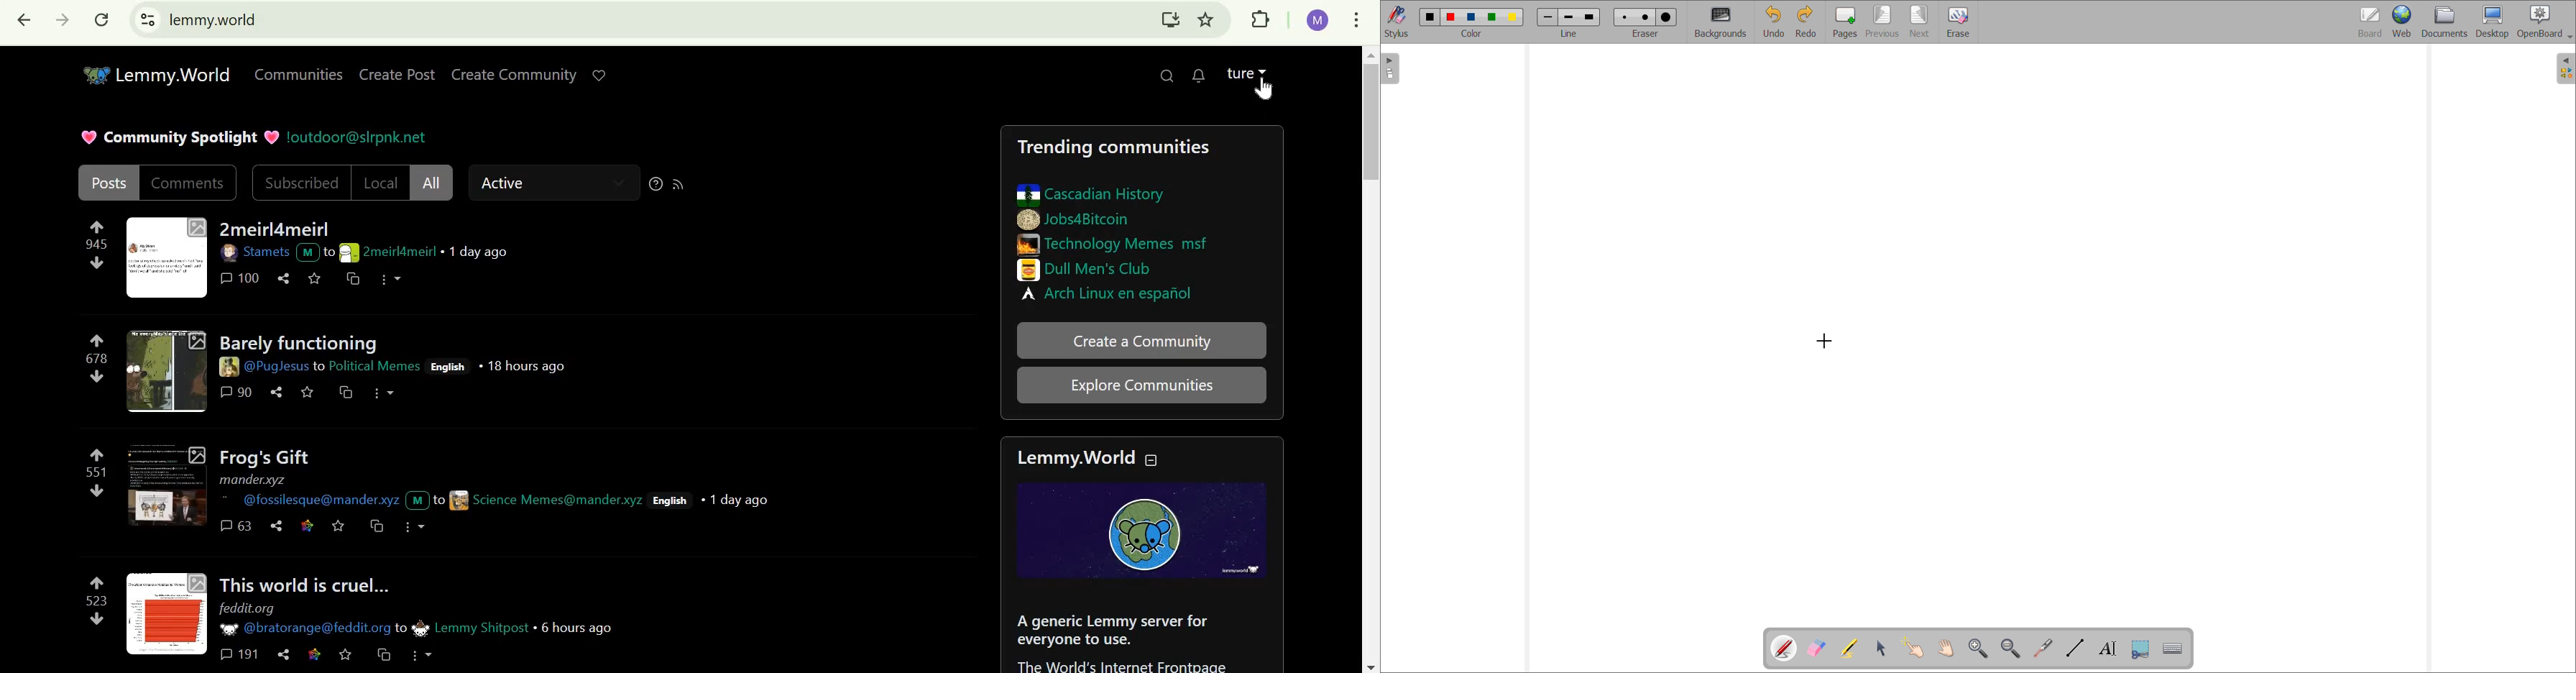  Describe the element at coordinates (274, 229) in the screenshot. I see `2meirl4meirl` at that location.